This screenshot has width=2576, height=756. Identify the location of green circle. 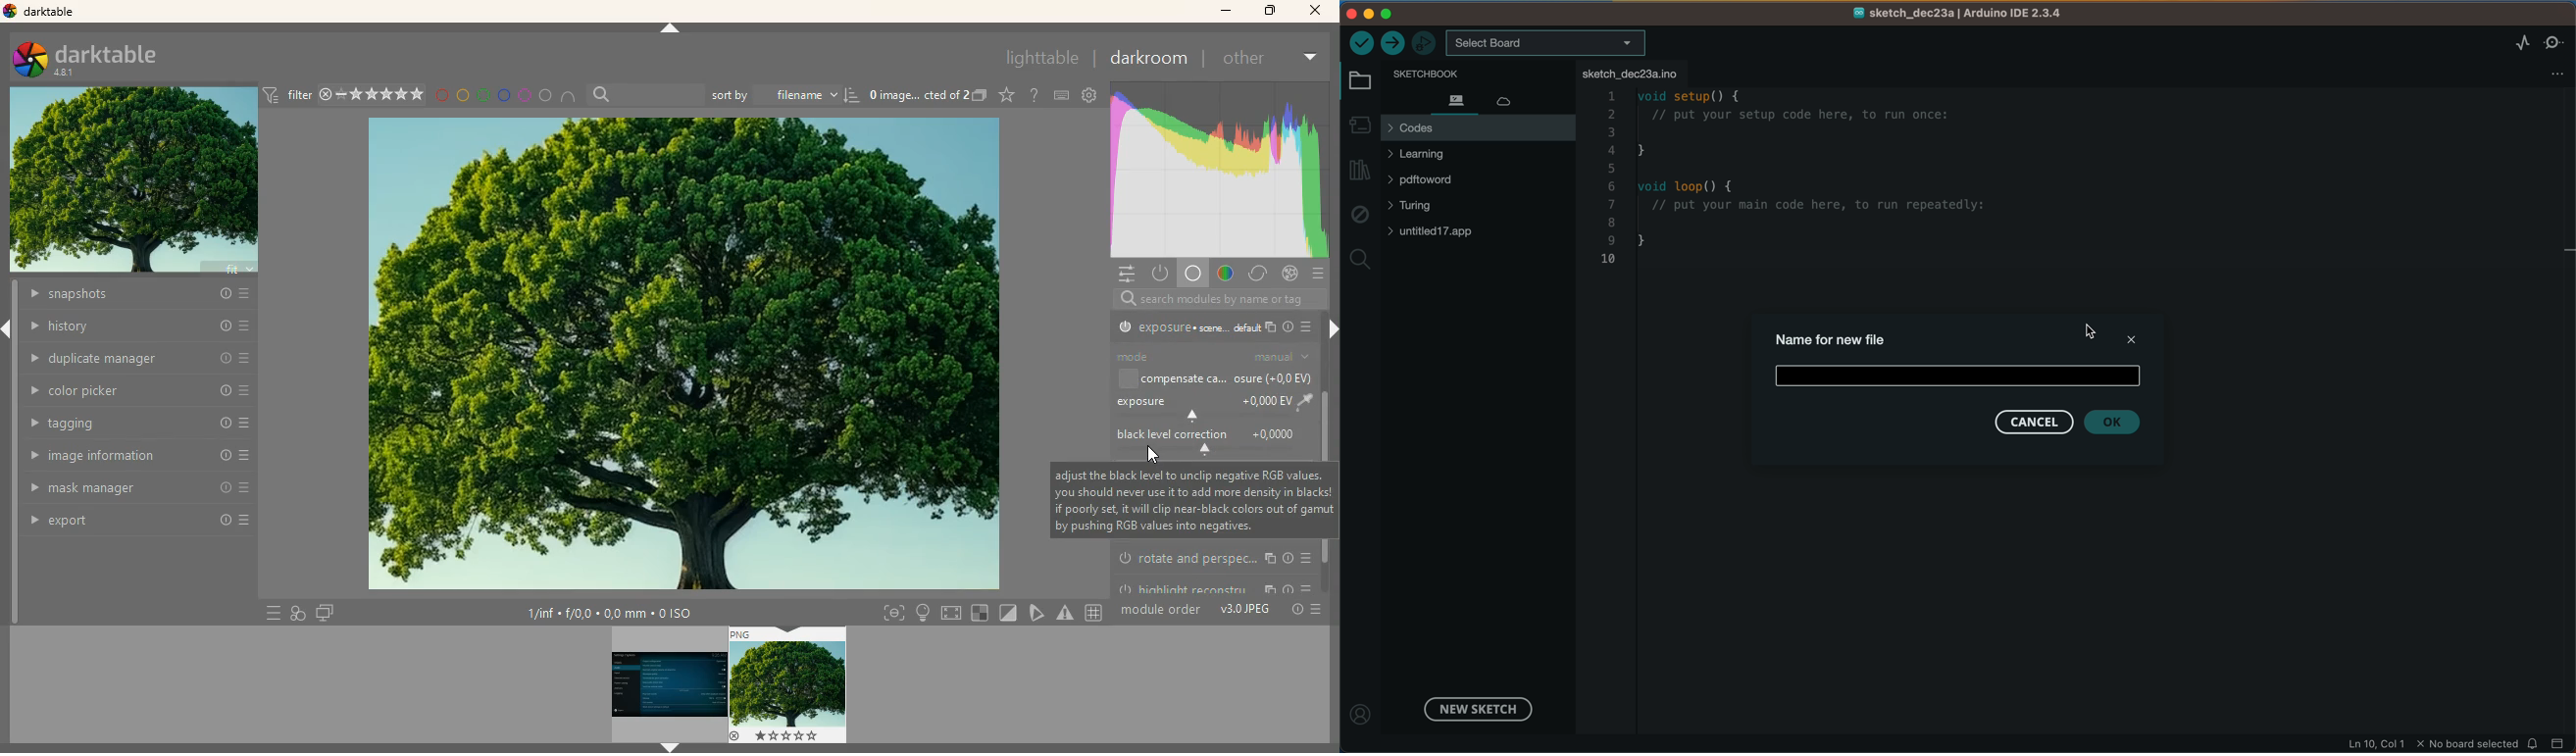
(481, 95).